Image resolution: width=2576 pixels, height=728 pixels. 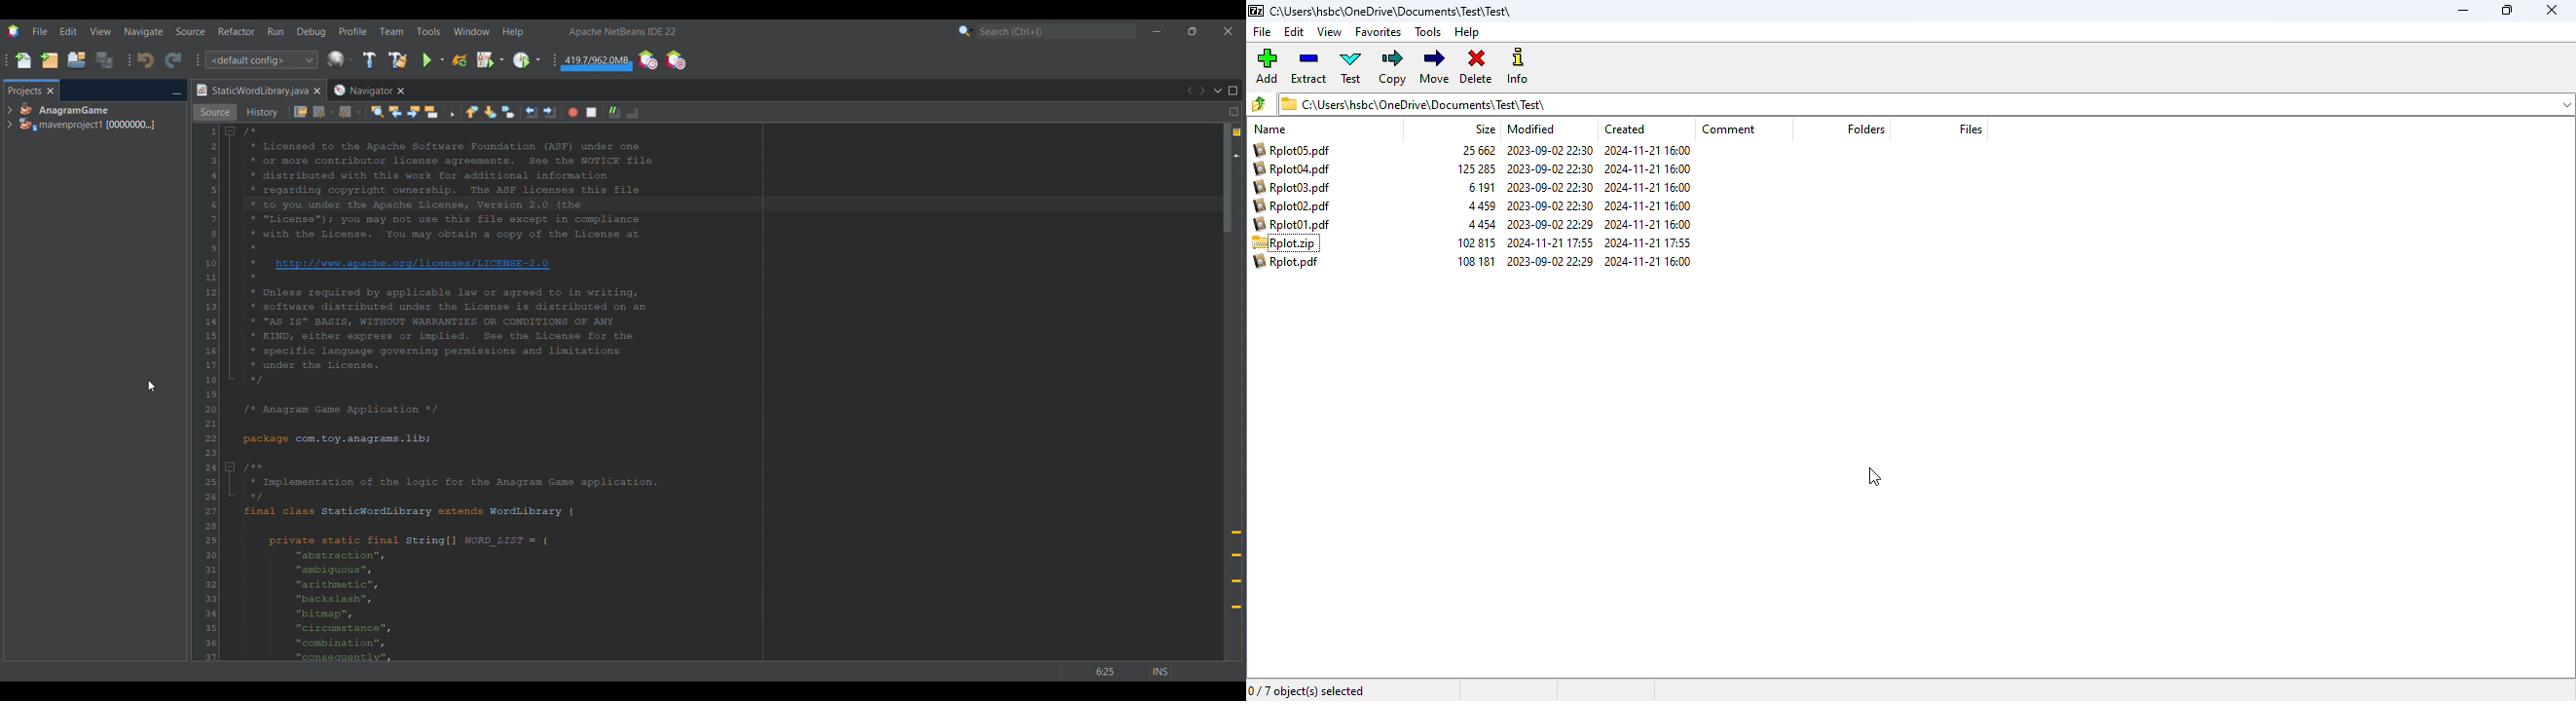 What do you see at coordinates (1481, 151) in the screenshot?
I see `25 662` at bounding box center [1481, 151].